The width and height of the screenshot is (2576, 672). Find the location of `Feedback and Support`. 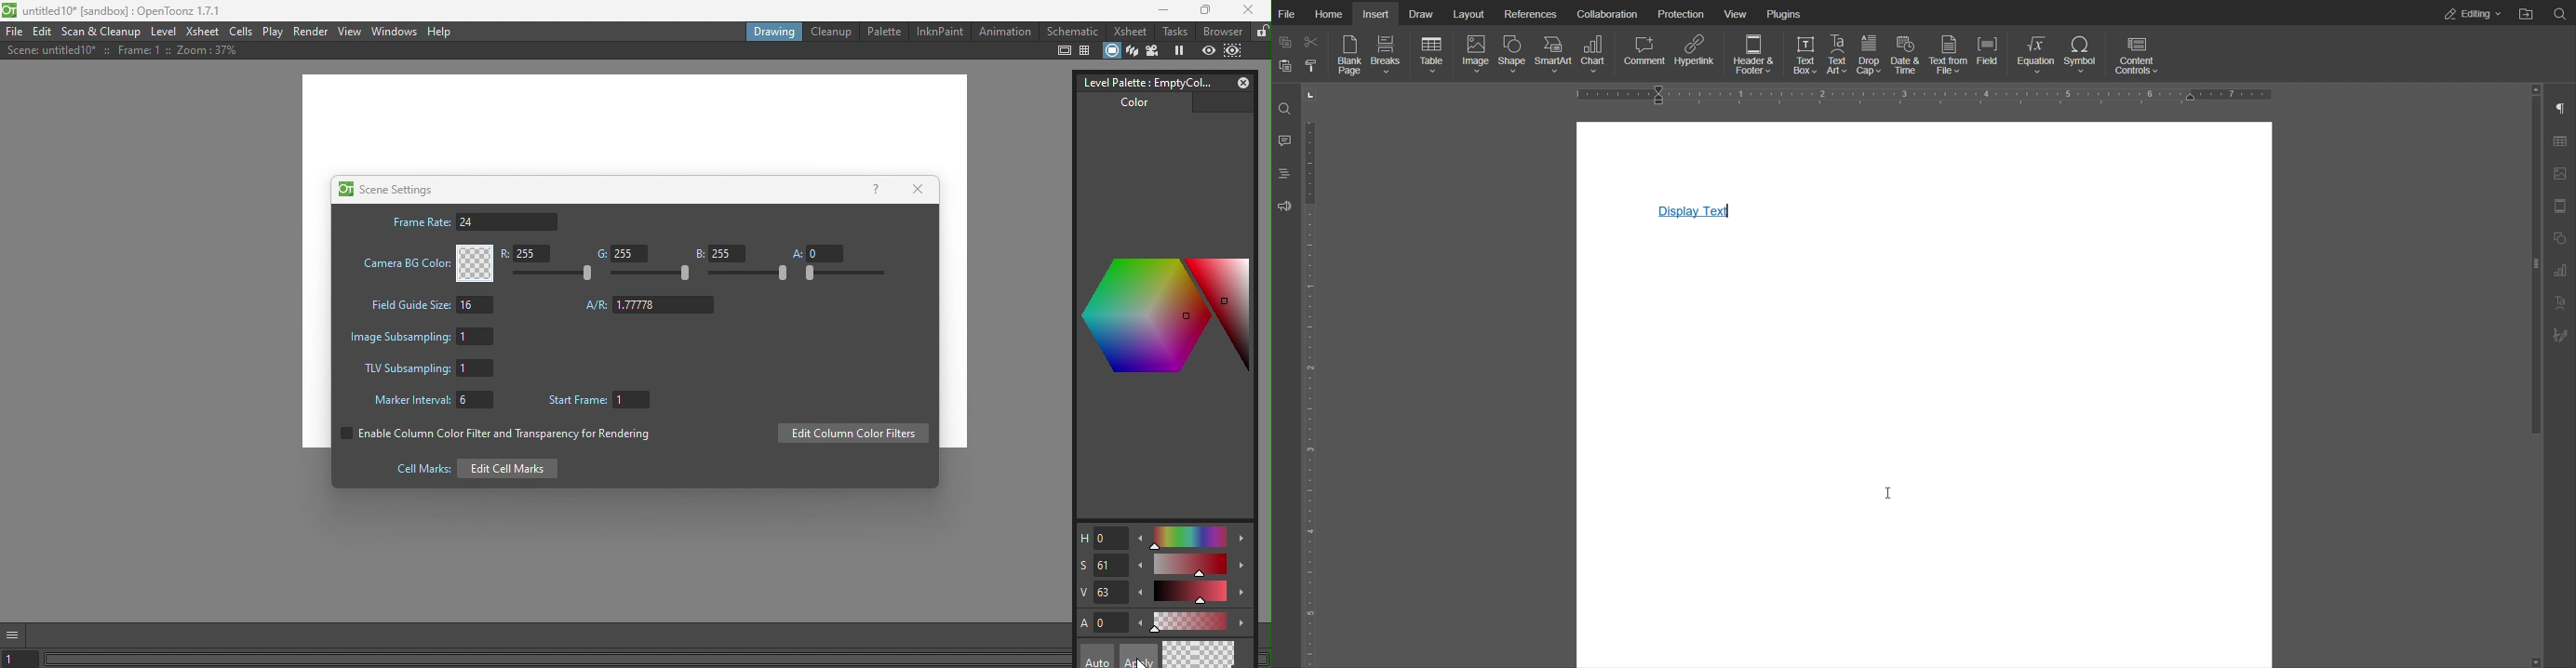

Feedback and Support is located at coordinates (1285, 207).